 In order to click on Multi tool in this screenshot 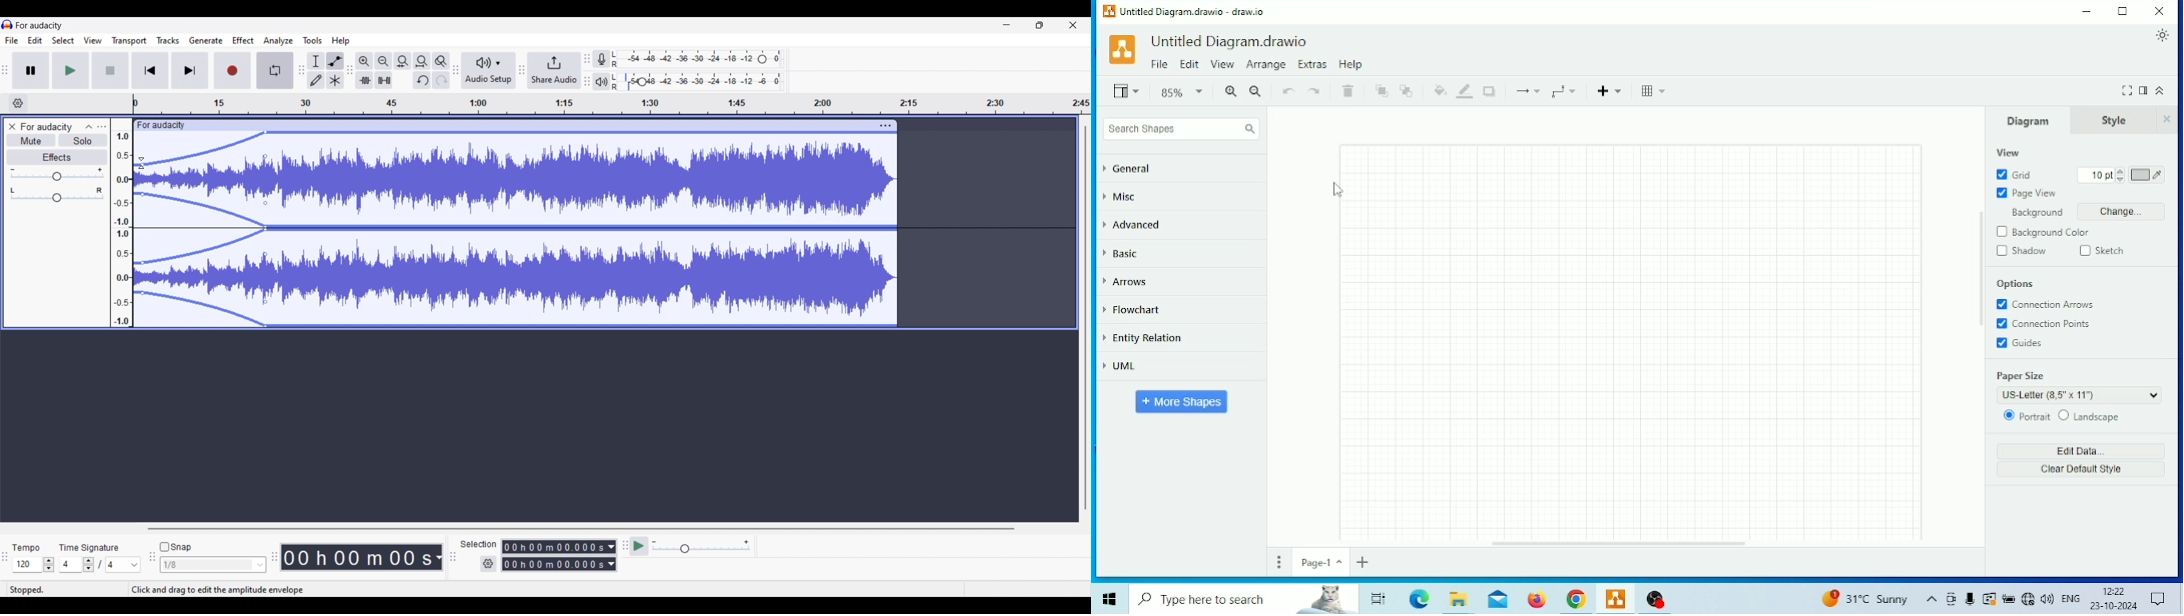, I will do `click(335, 80)`.